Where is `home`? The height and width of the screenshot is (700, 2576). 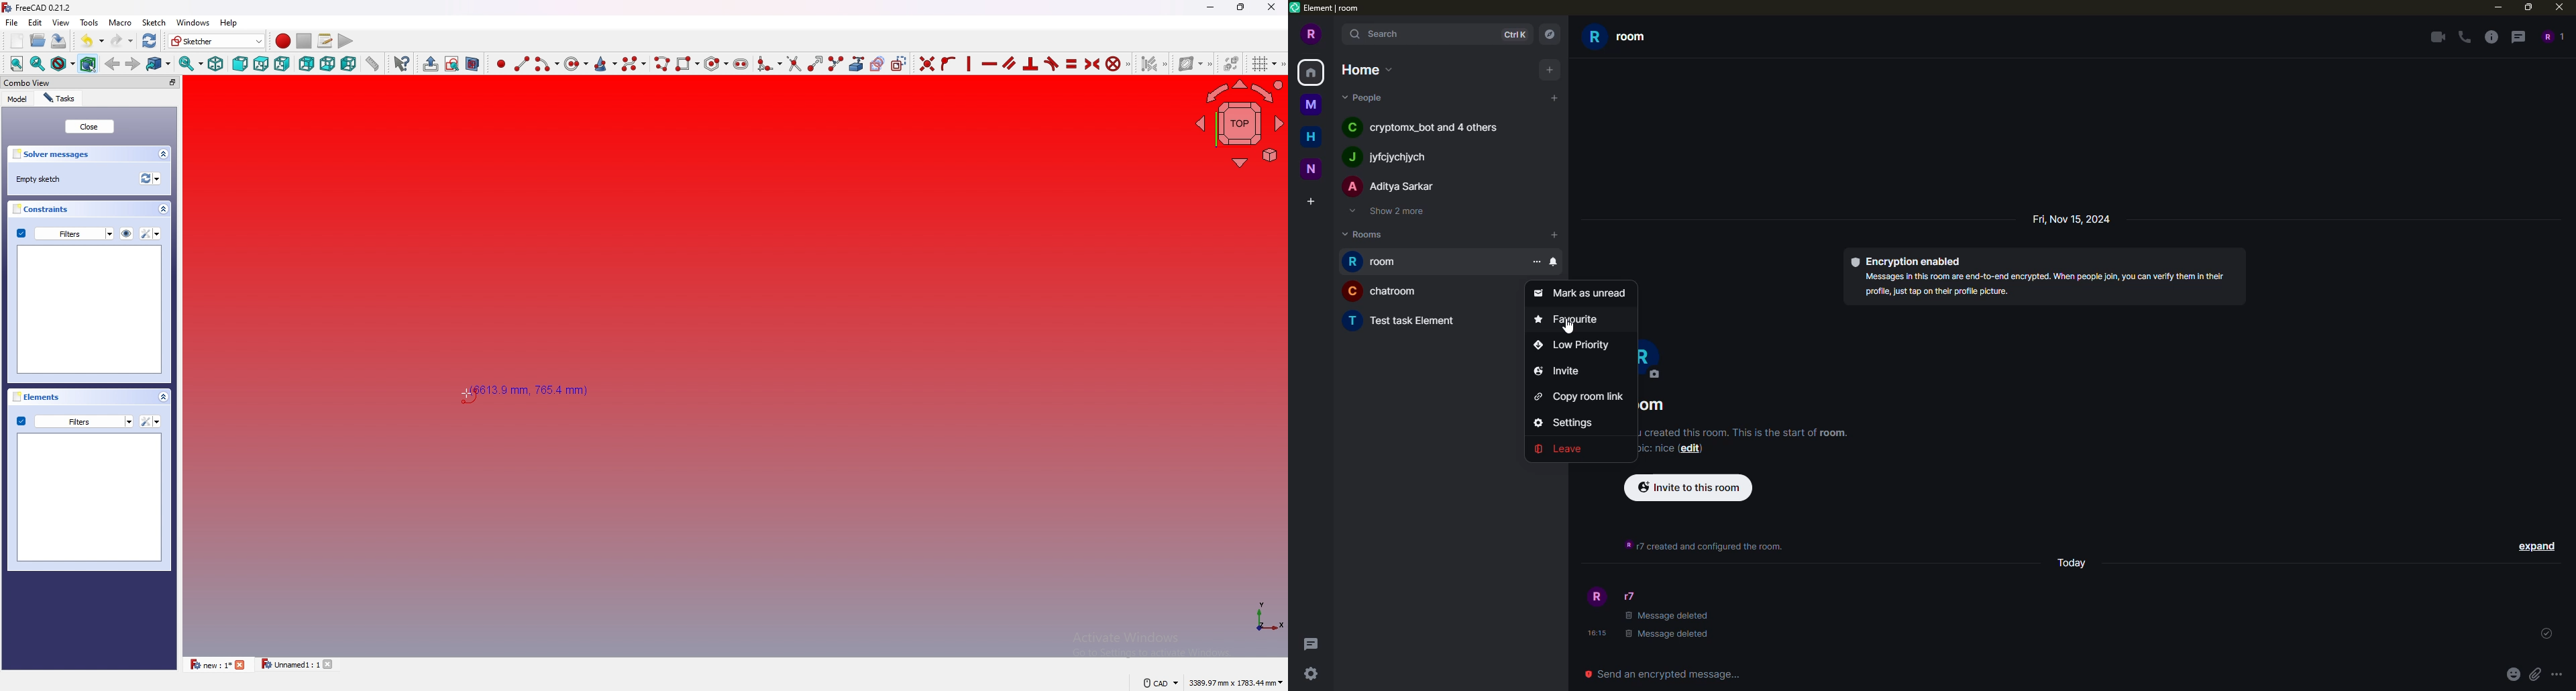 home is located at coordinates (1365, 69).